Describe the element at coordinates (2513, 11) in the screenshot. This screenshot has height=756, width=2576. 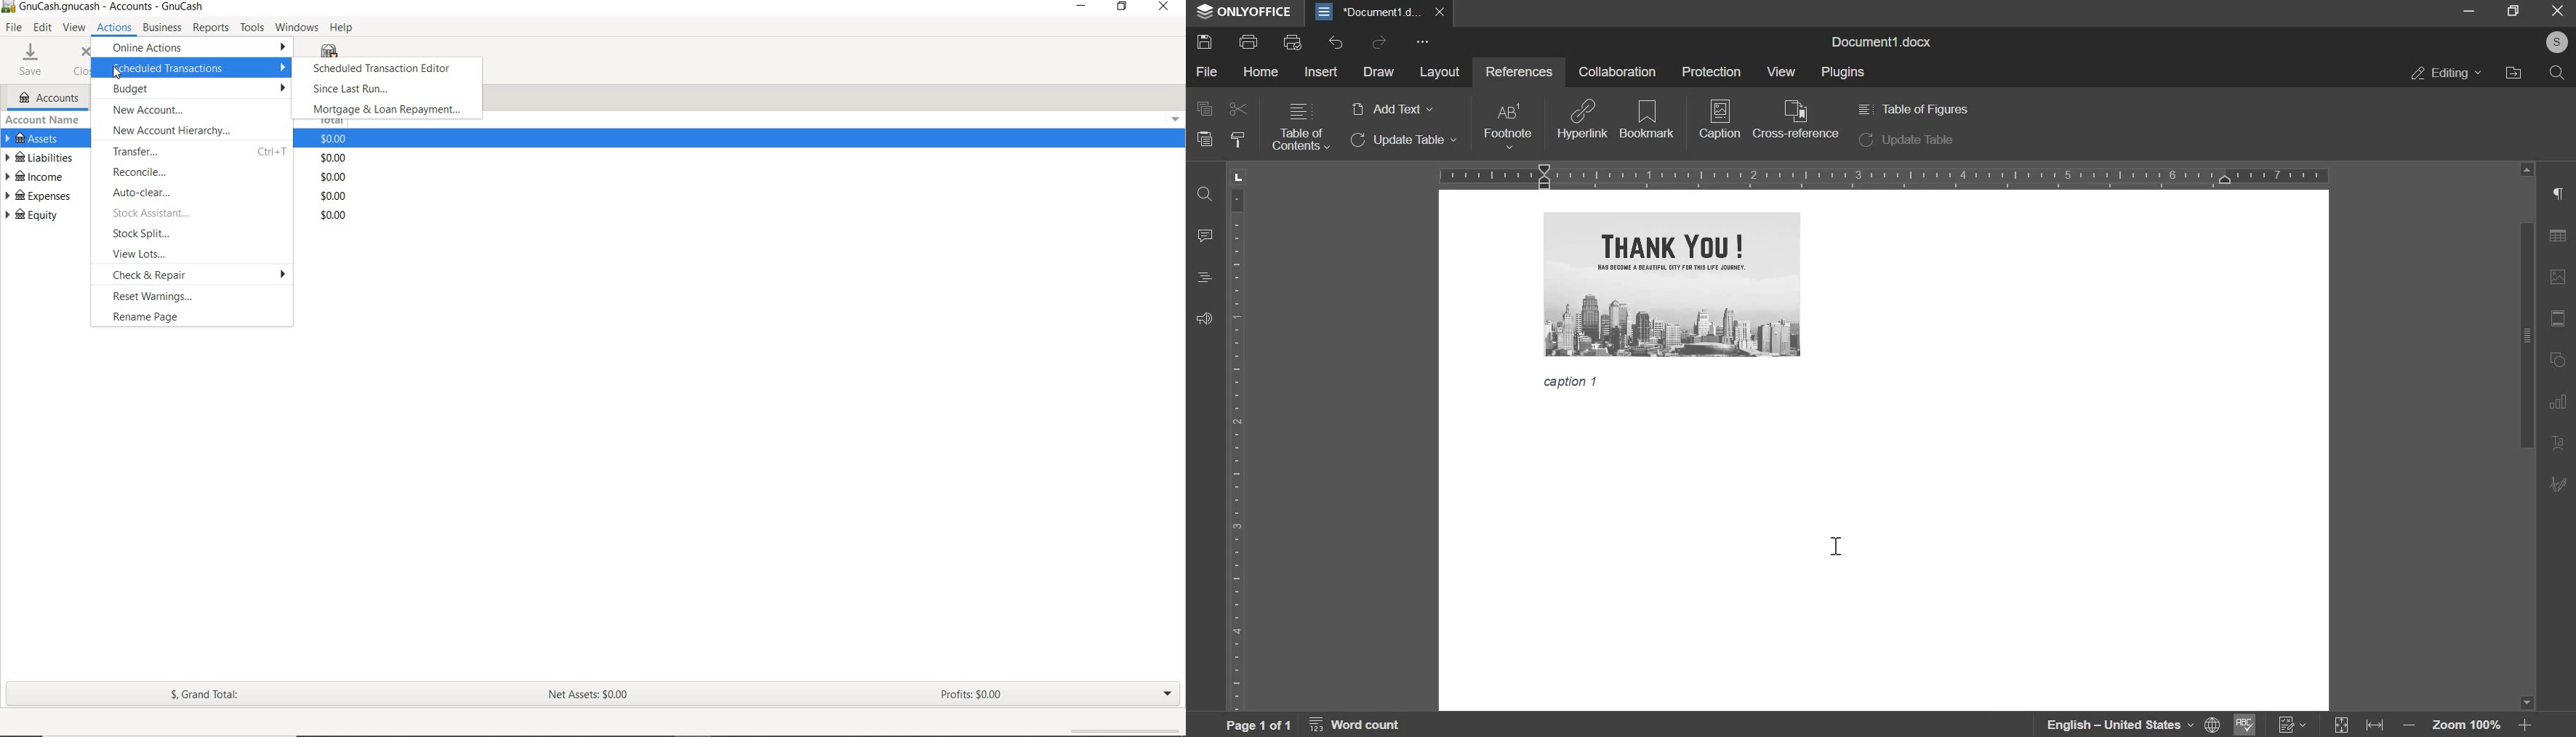
I see `fullscreen` at that location.